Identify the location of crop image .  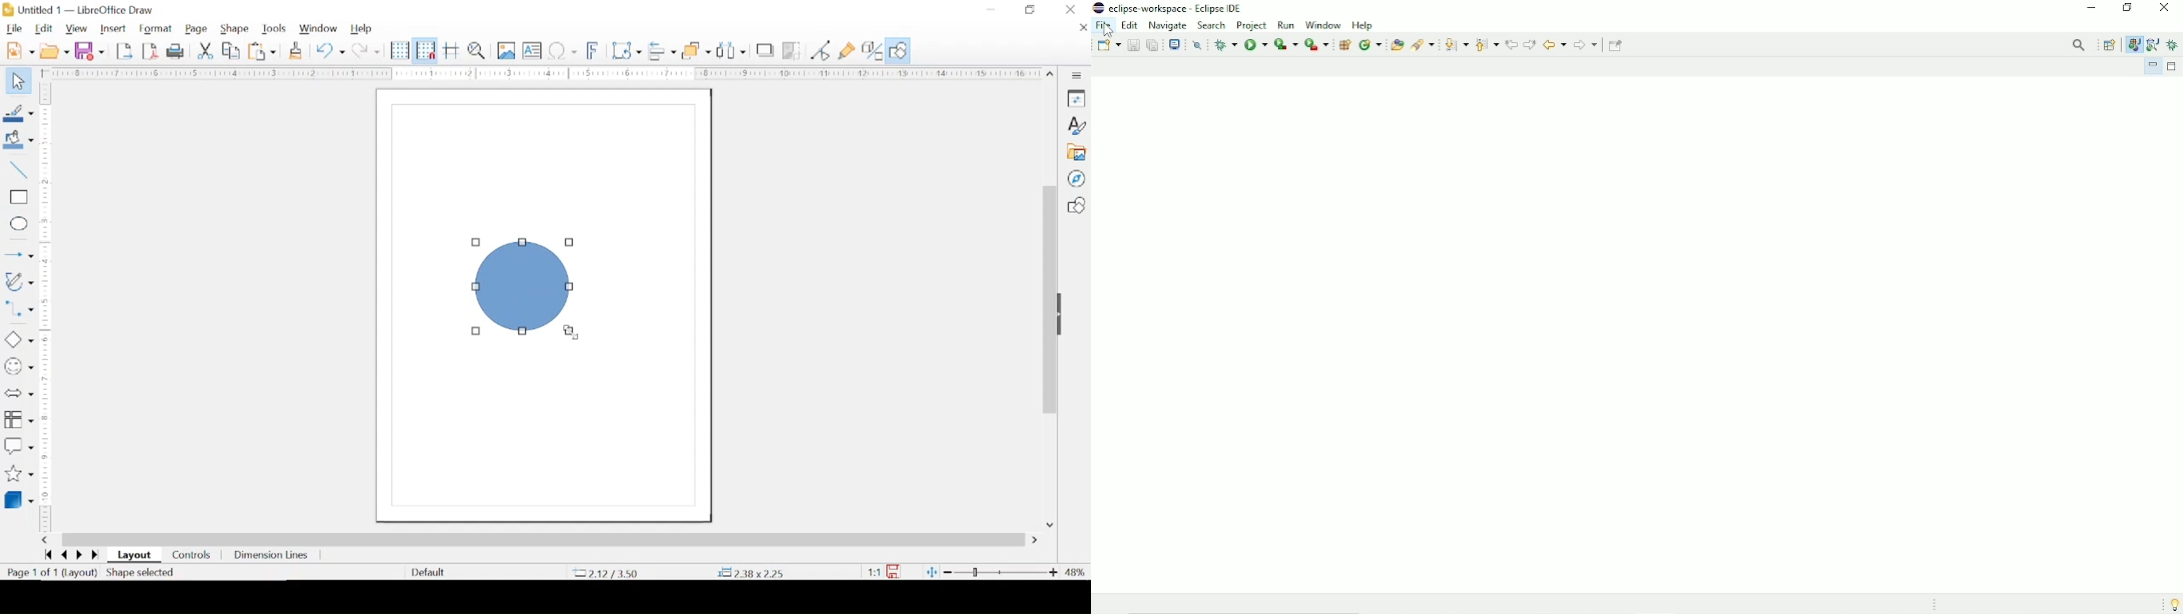
(791, 51).